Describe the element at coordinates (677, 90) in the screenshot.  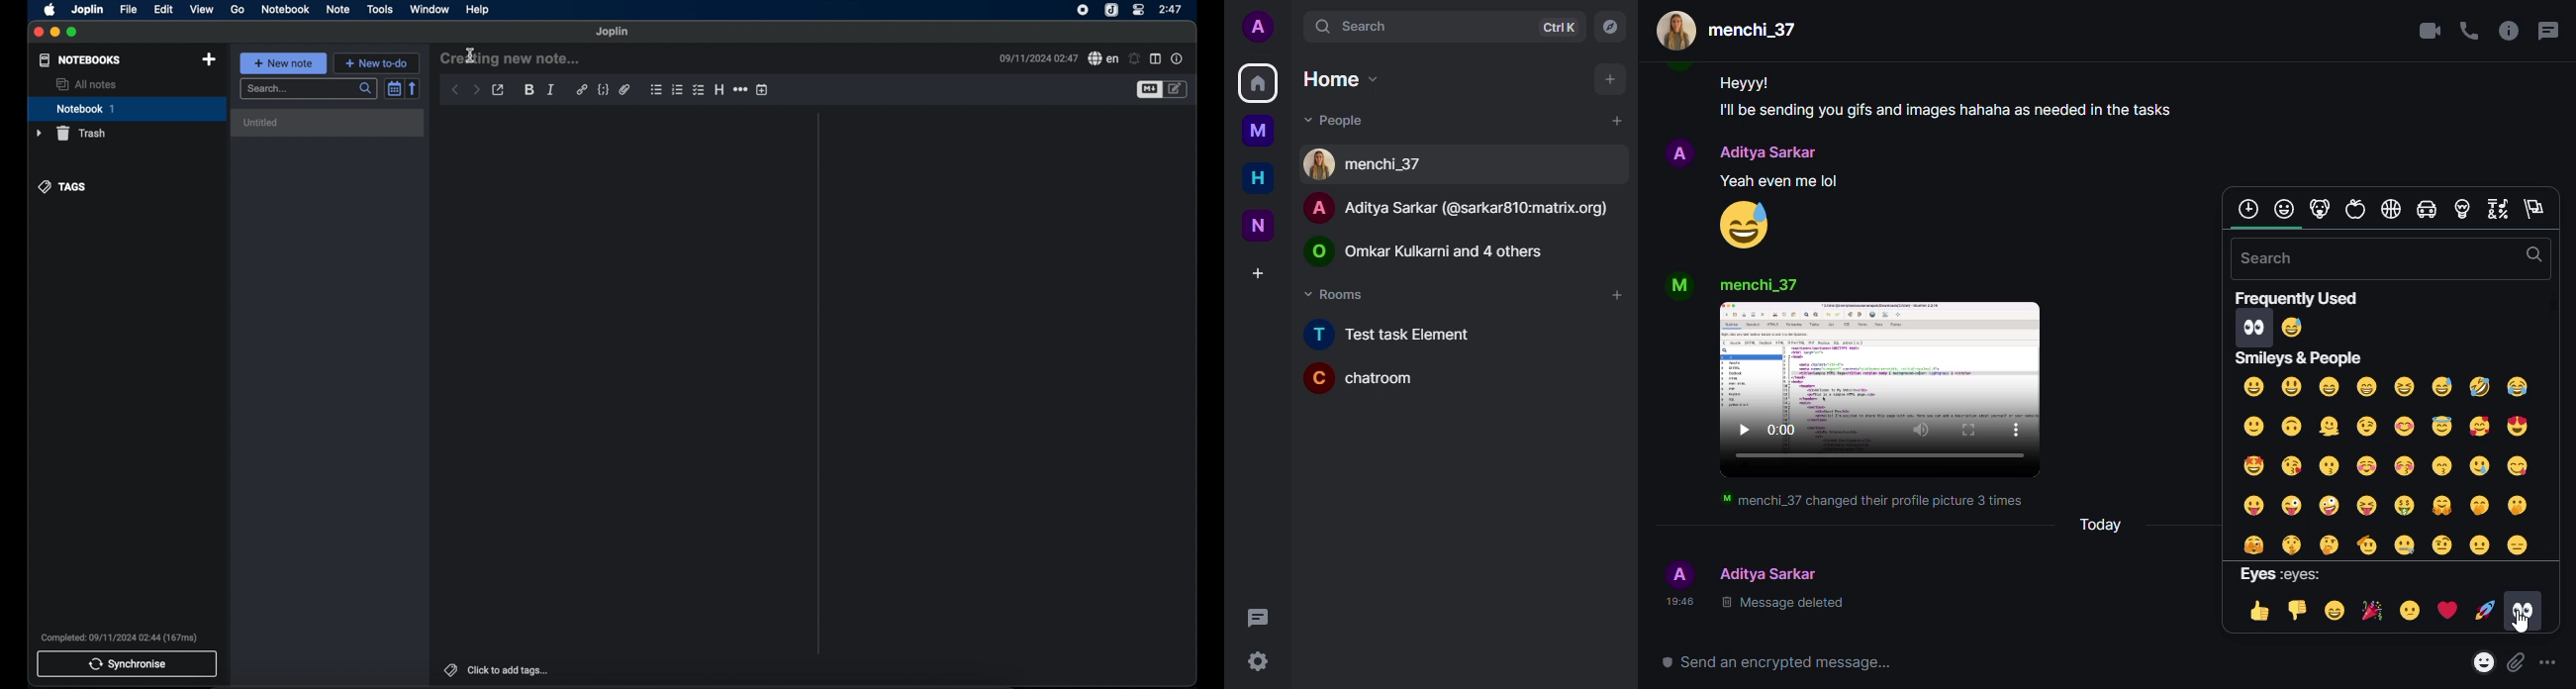
I see `bulleted number list` at that location.